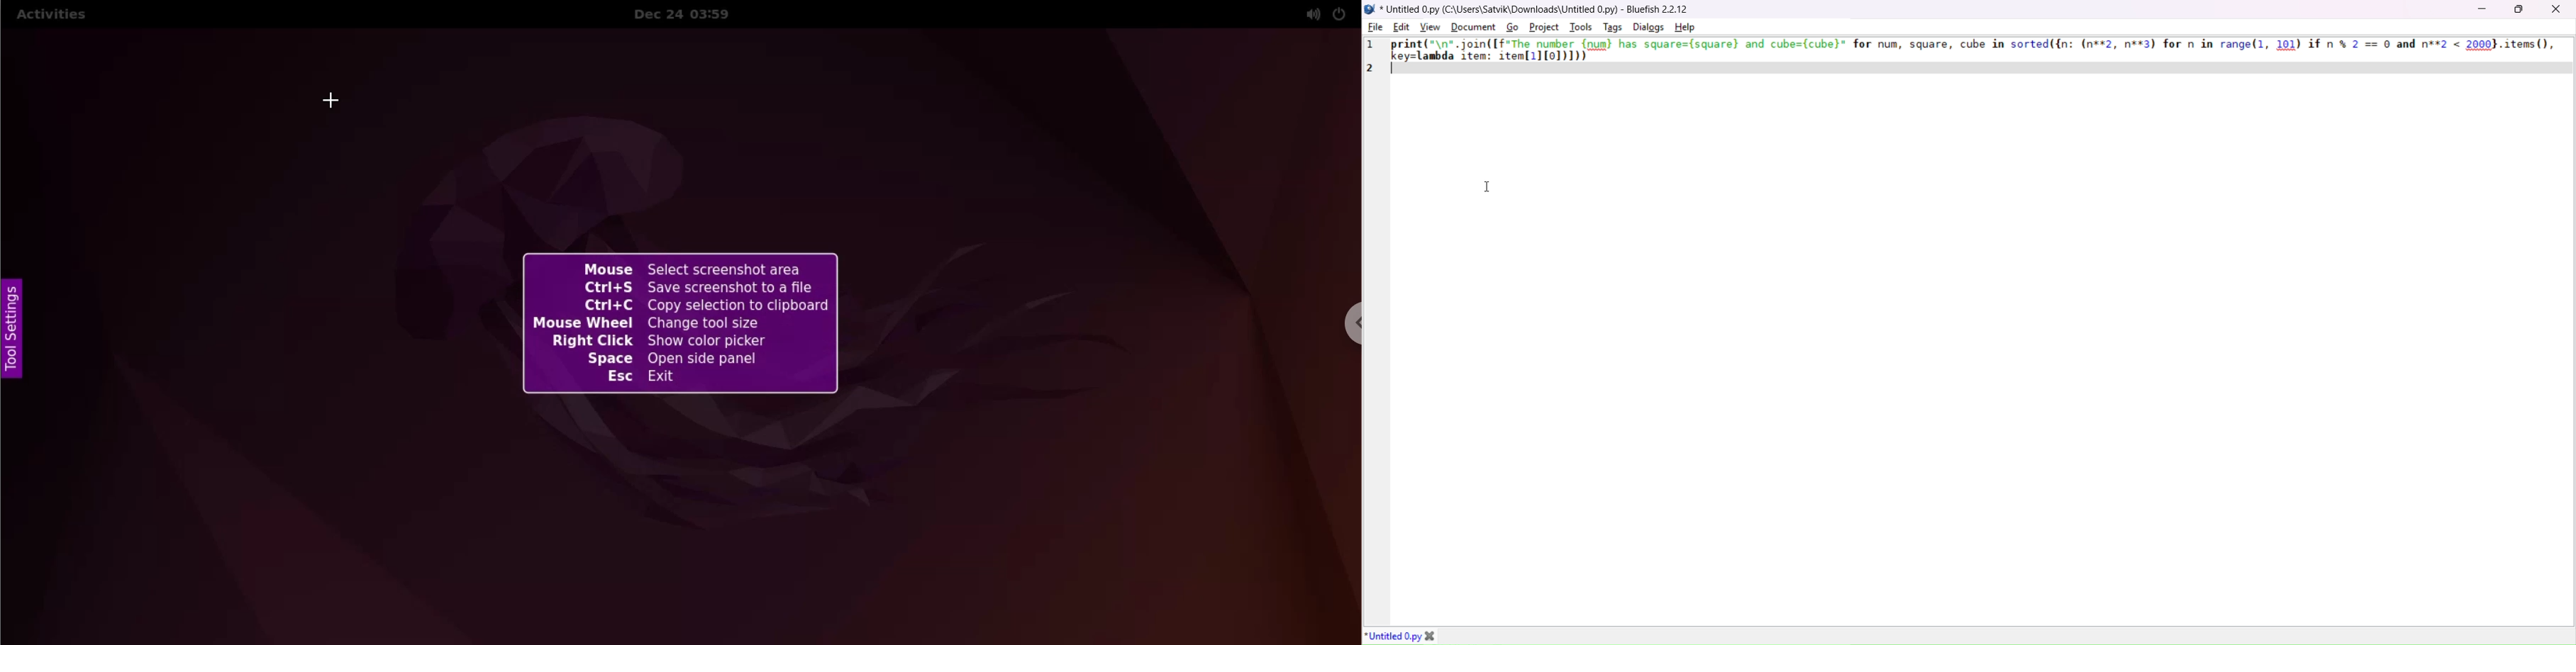  Describe the element at coordinates (1981, 49) in the screenshot. I see `print("\n",join((f"The number {num} has square=(square) and cube=(cube)" for num, square, cube in sorted({n: (n**2, n**3) for n in range (1, 101) if n % 2 == 0 and n**2  < 2000},items(), ke` at that location.